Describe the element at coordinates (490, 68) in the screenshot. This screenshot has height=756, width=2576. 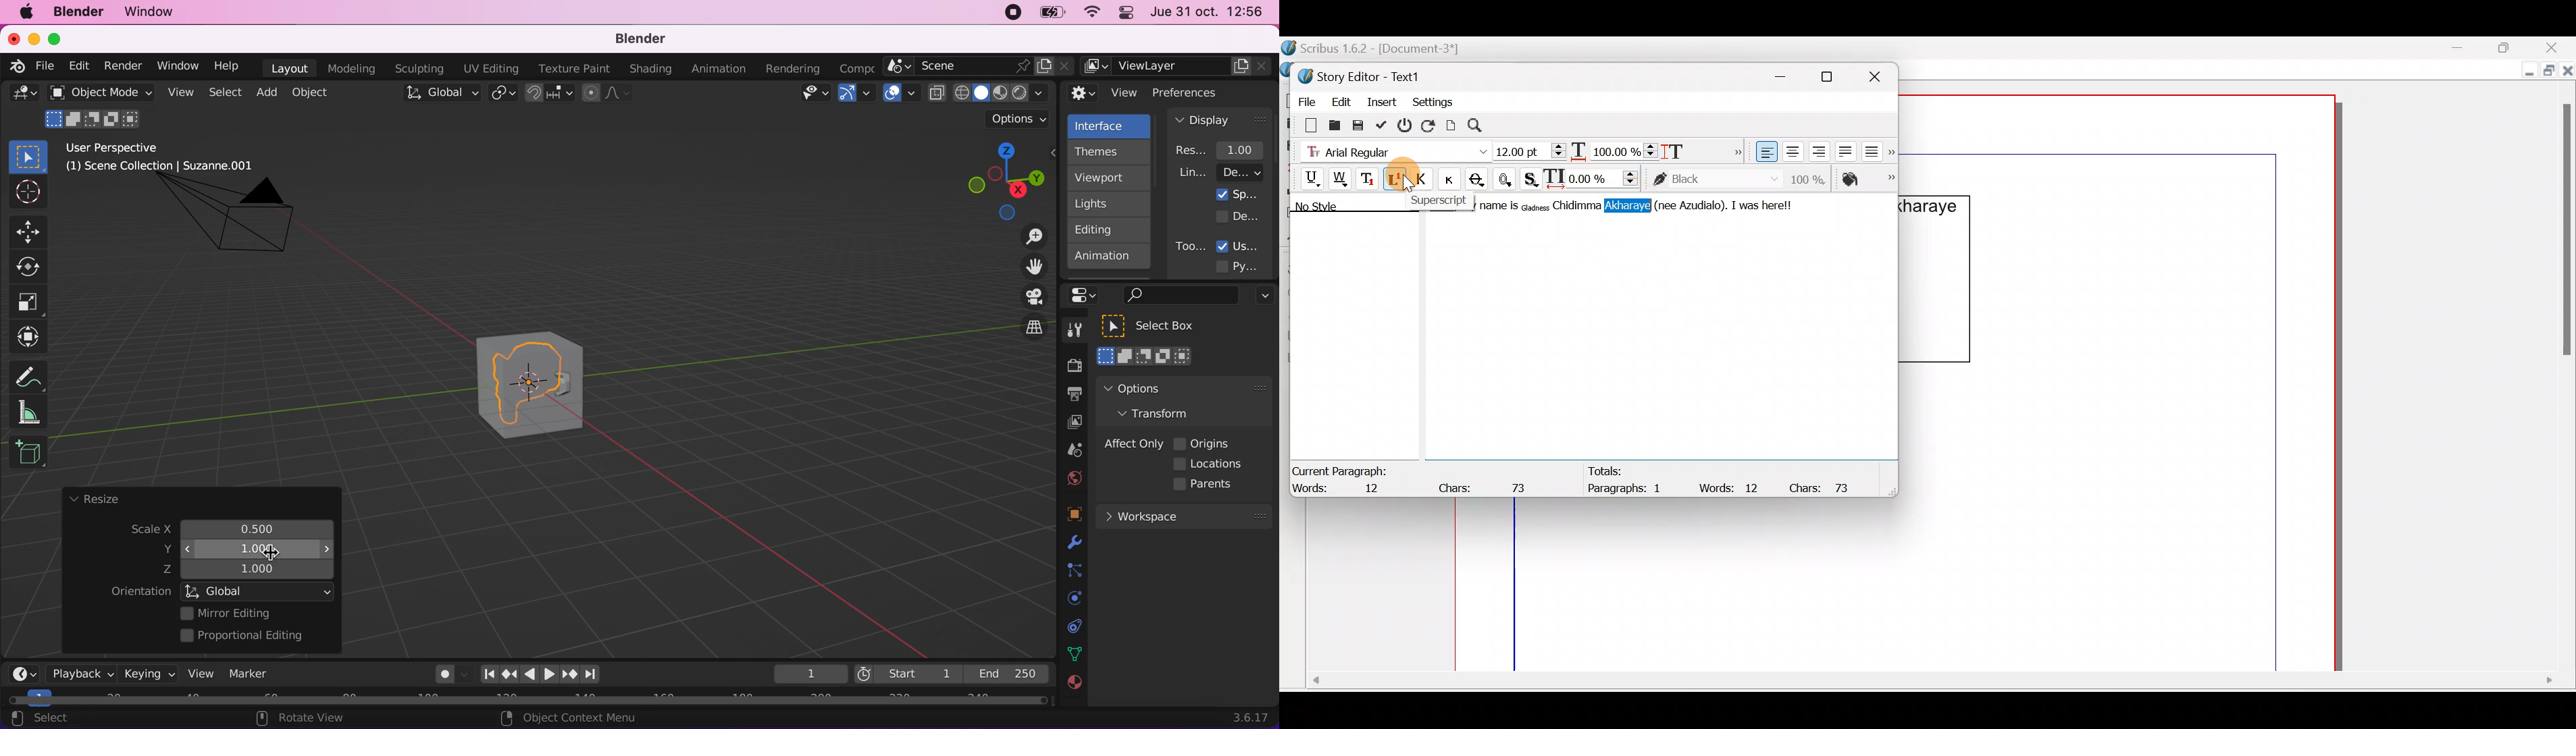
I see `uv editing` at that location.